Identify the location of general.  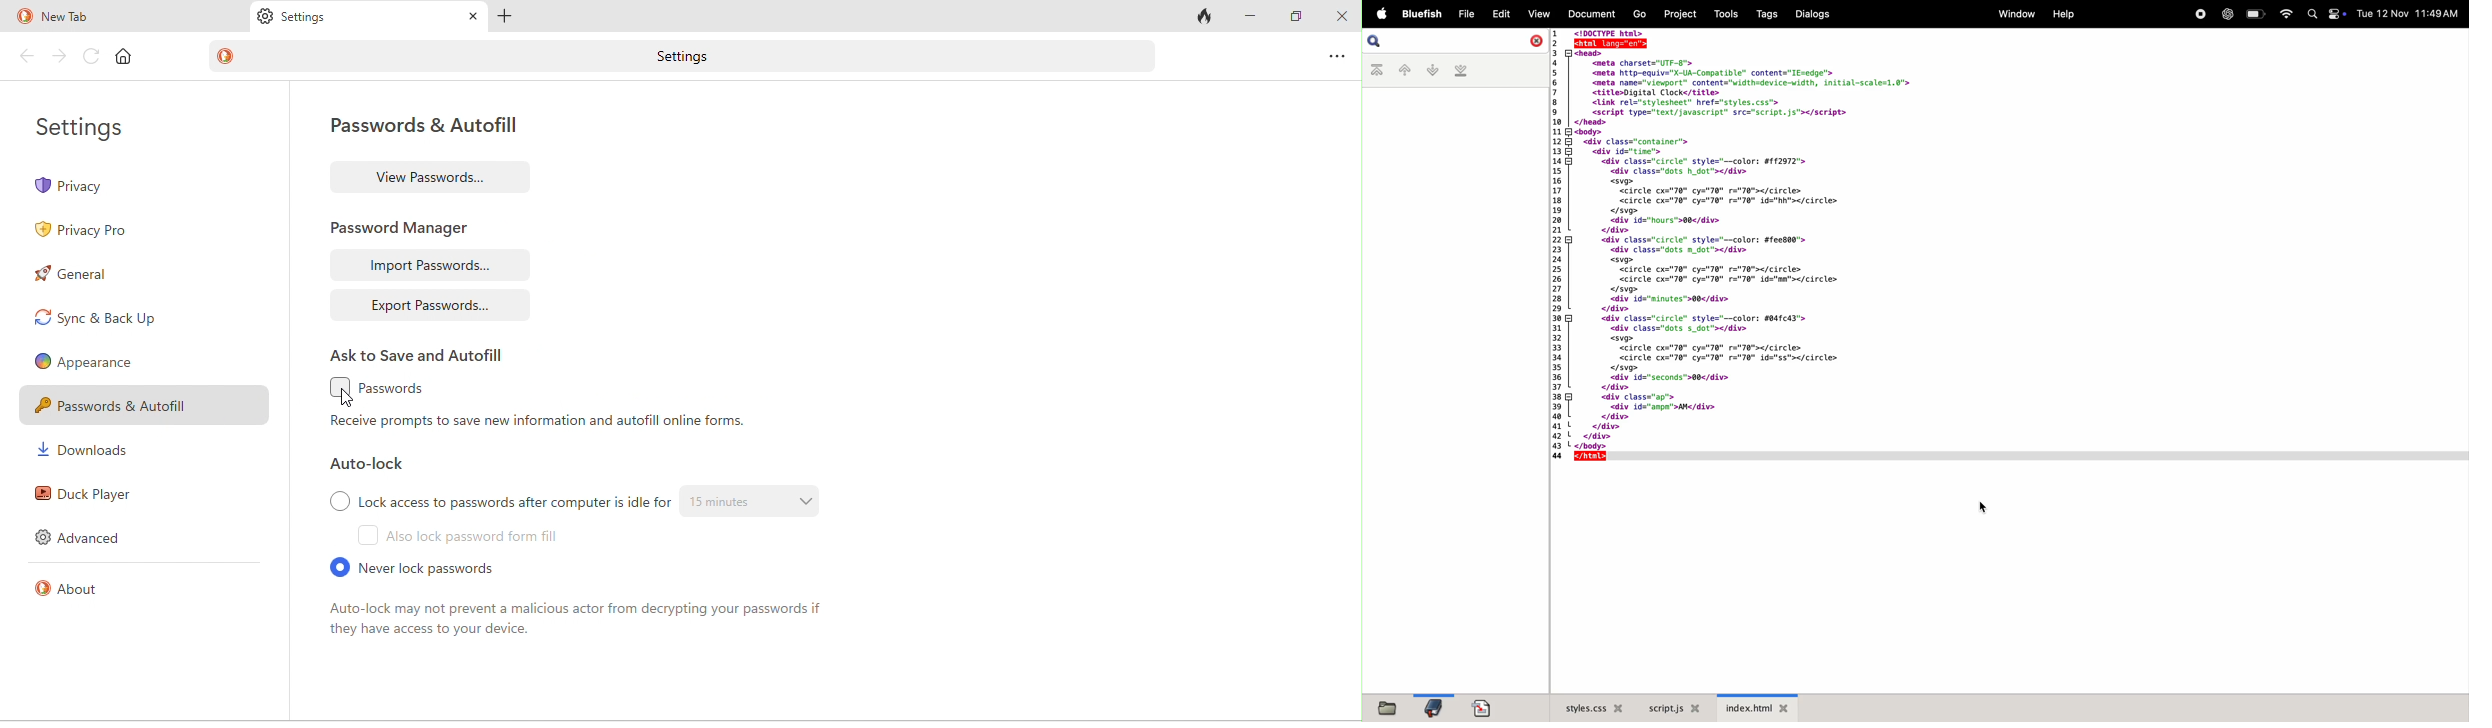
(97, 279).